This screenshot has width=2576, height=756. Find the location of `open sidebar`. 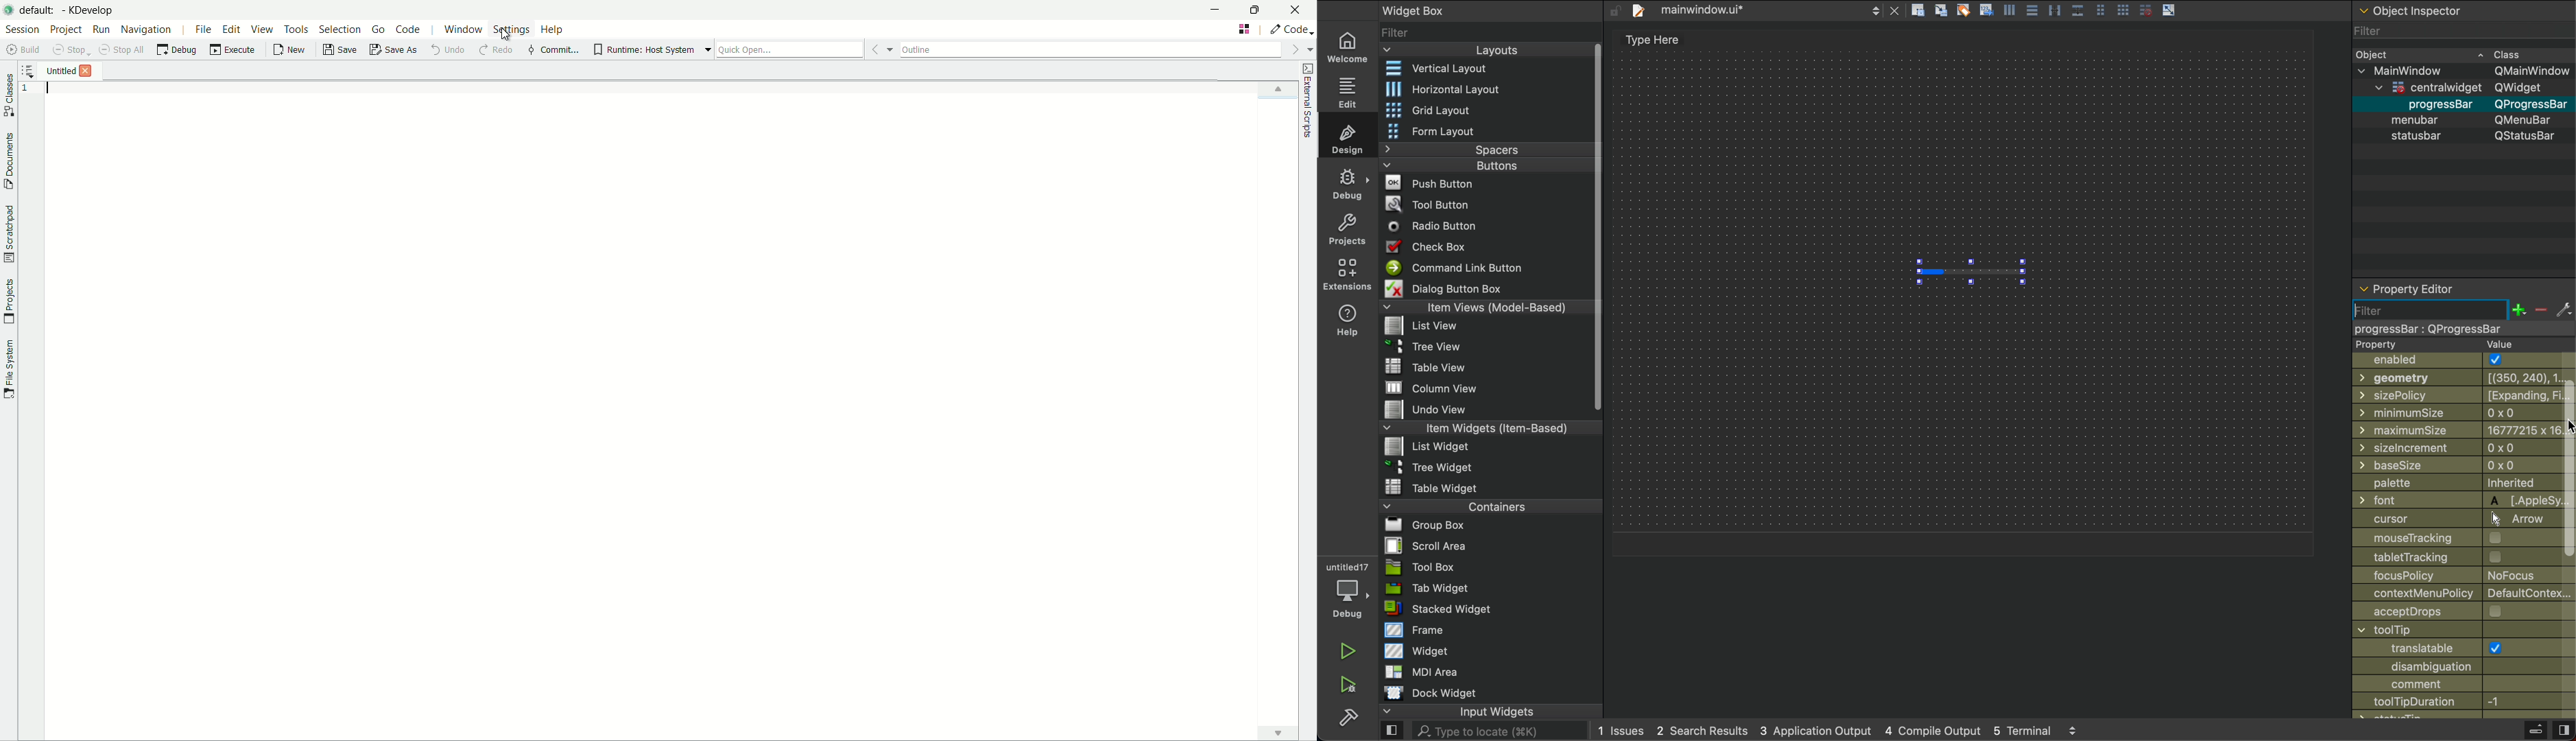

open sidebar is located at coordinates (1392, 731).